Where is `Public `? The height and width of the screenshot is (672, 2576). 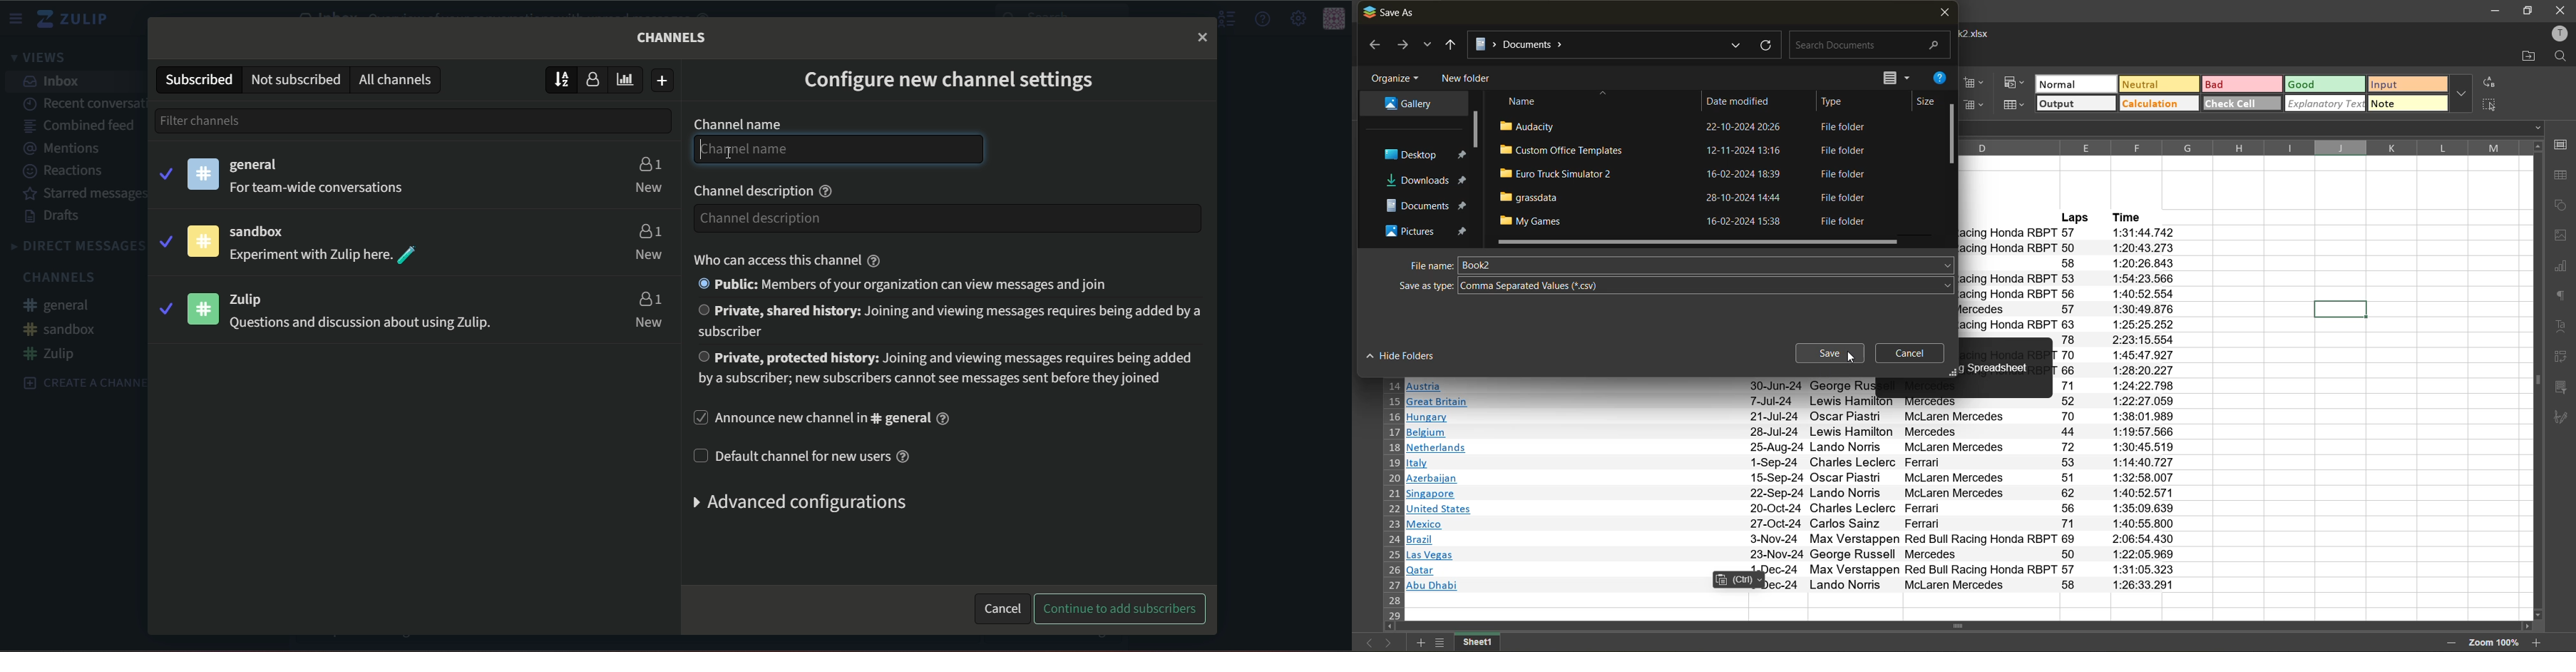
Public  is located at coordinates (913, 284).